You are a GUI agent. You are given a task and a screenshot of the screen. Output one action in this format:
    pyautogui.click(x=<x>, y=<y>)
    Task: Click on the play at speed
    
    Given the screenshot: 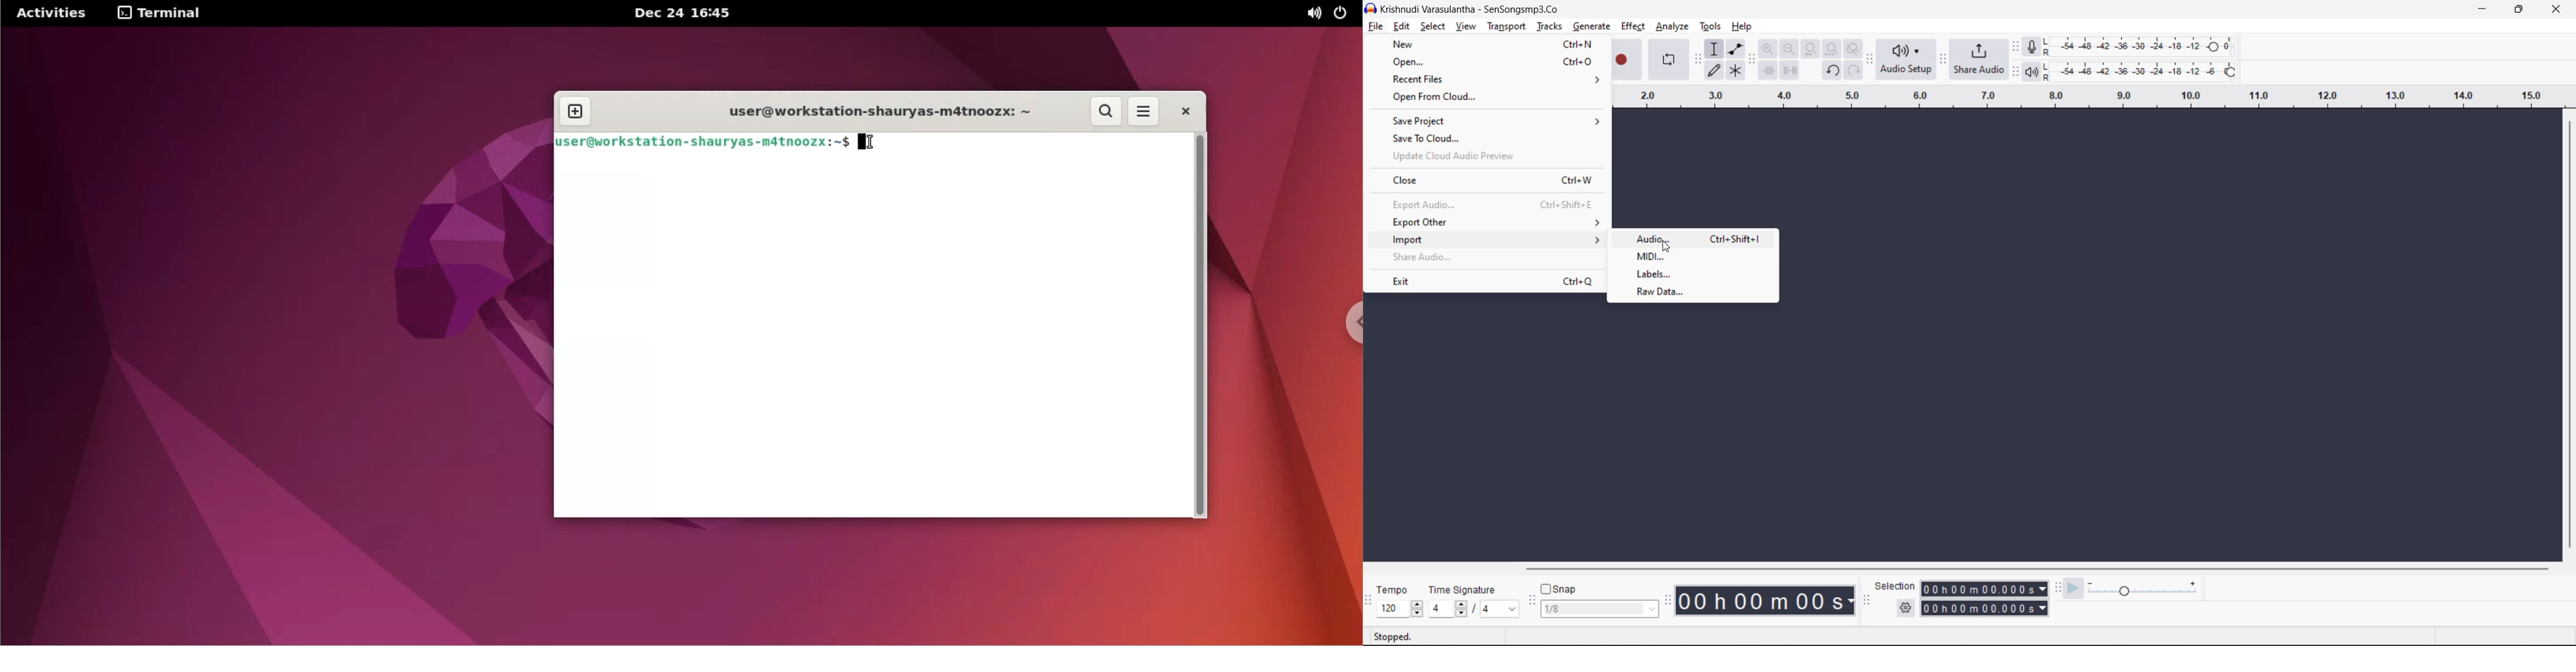 What is the action you would take?
    pyautogui.click(x=2073, y=588)
    